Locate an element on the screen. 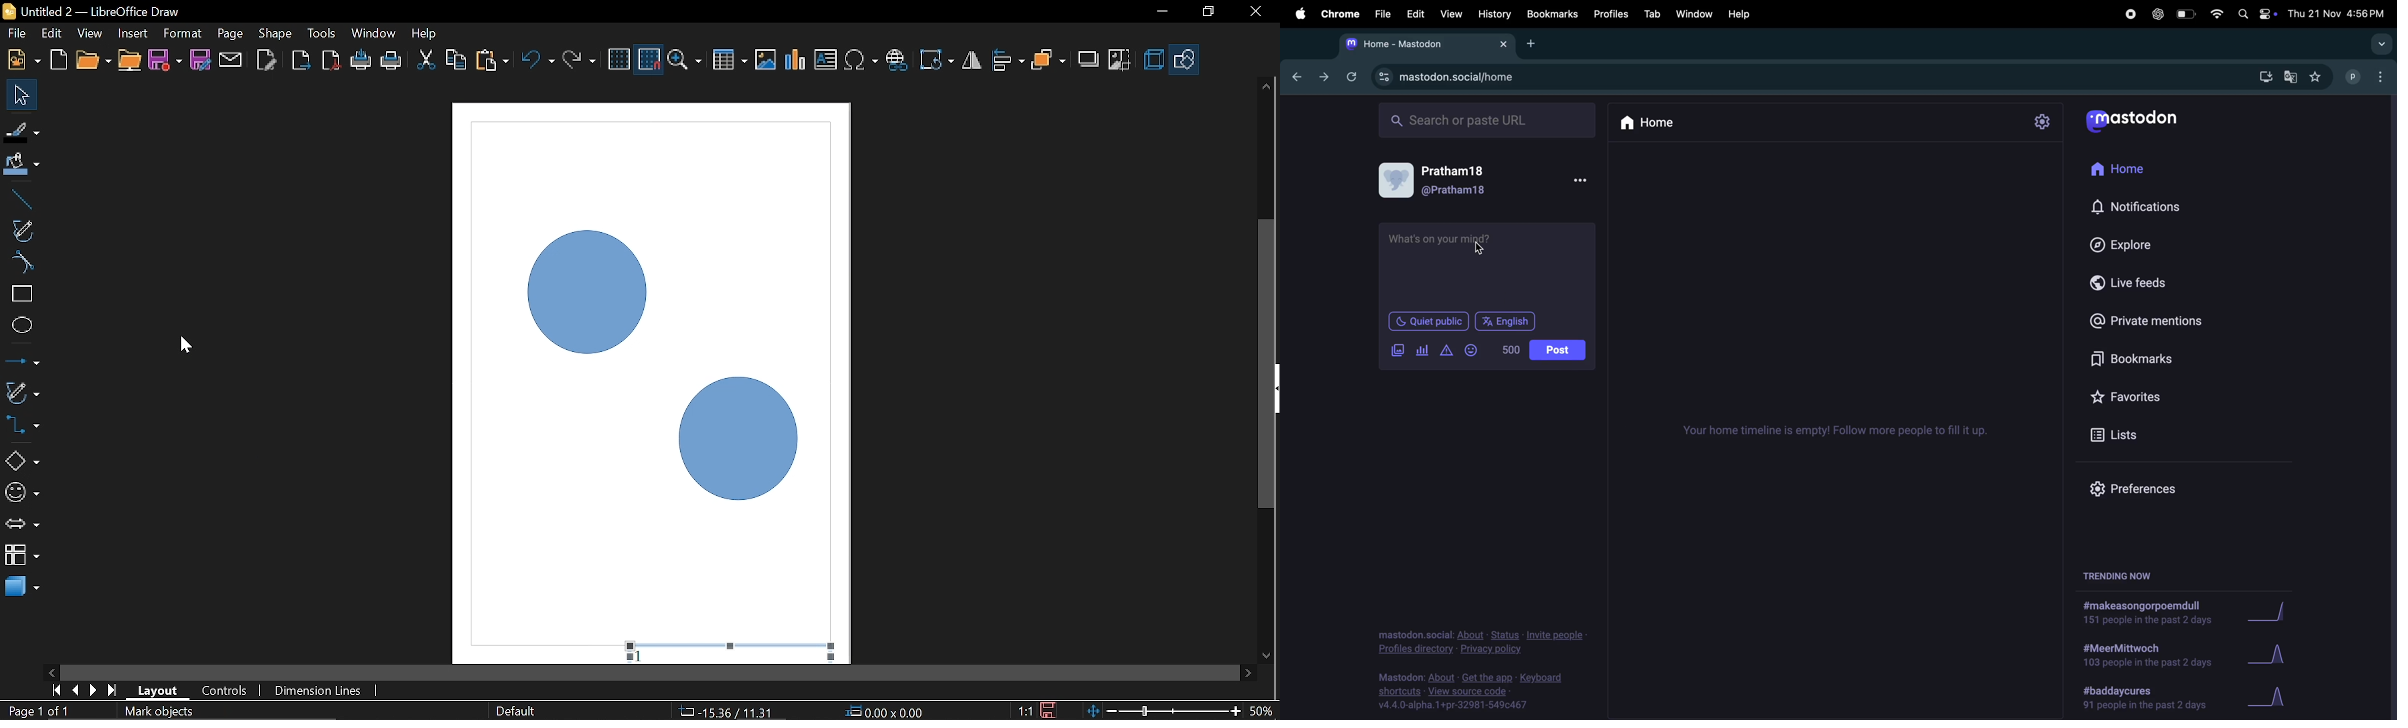  optuons is located at coordinates (2382, 76).